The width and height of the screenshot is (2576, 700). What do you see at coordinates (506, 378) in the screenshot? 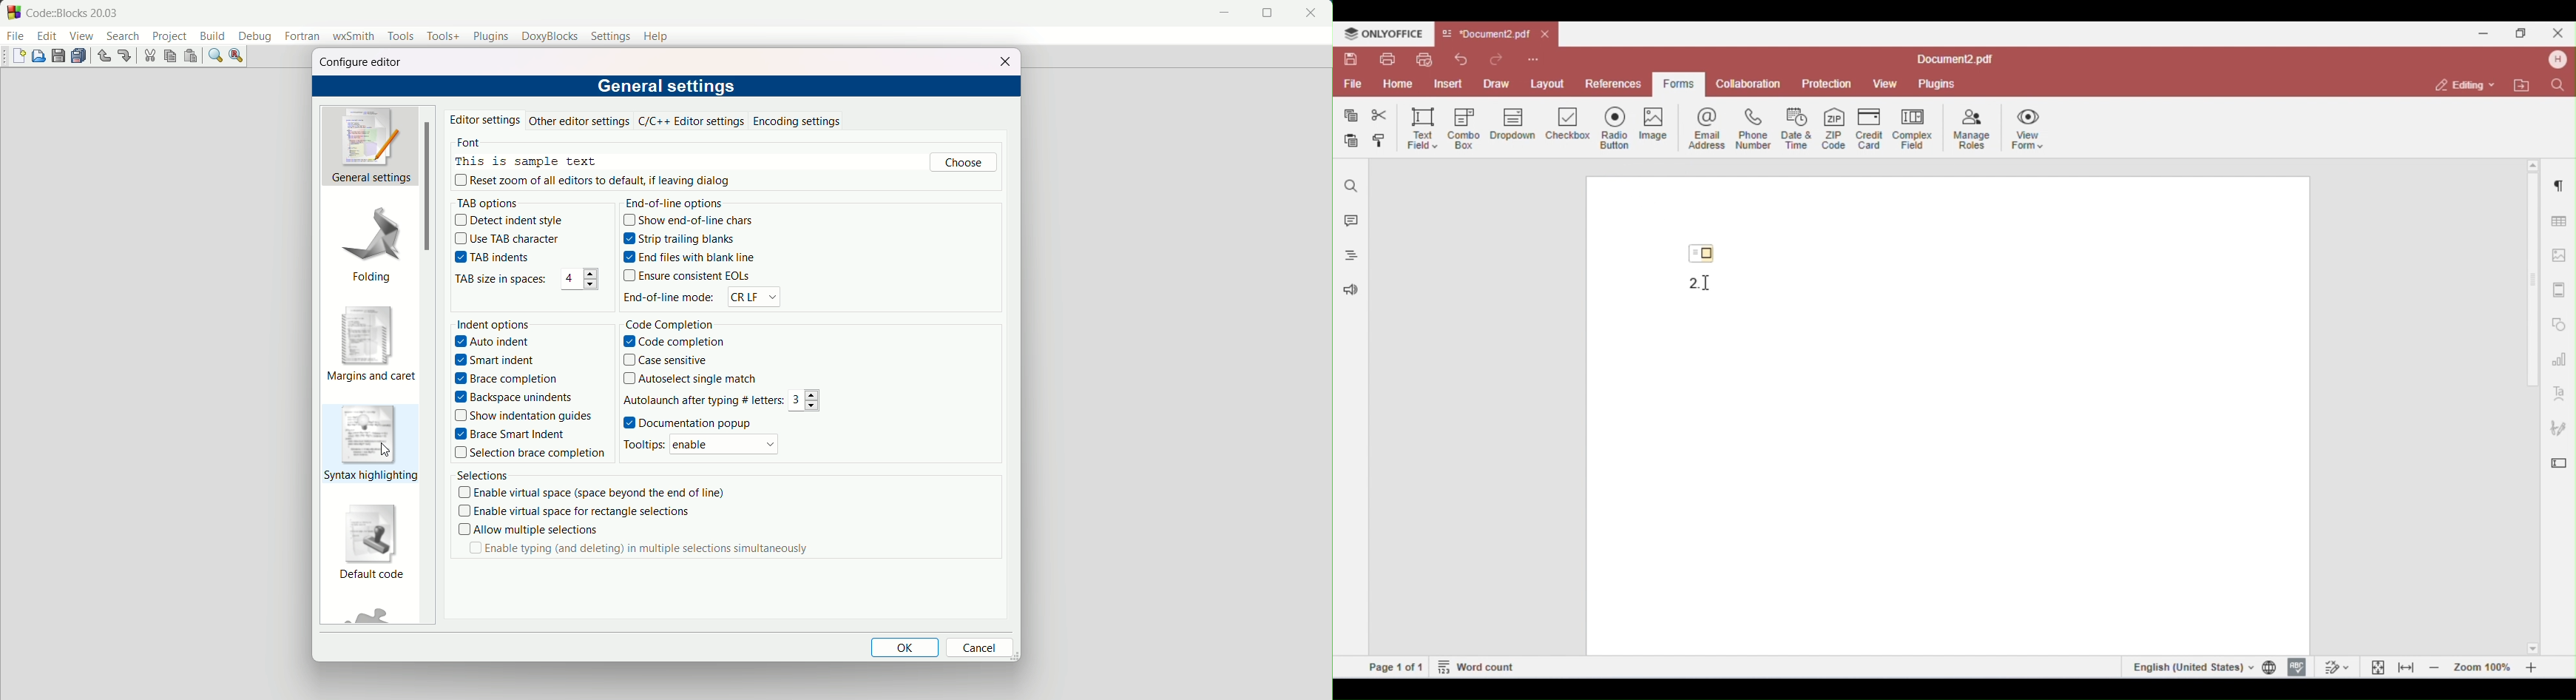
I see `brace completion` at bounding box center [506, 378].